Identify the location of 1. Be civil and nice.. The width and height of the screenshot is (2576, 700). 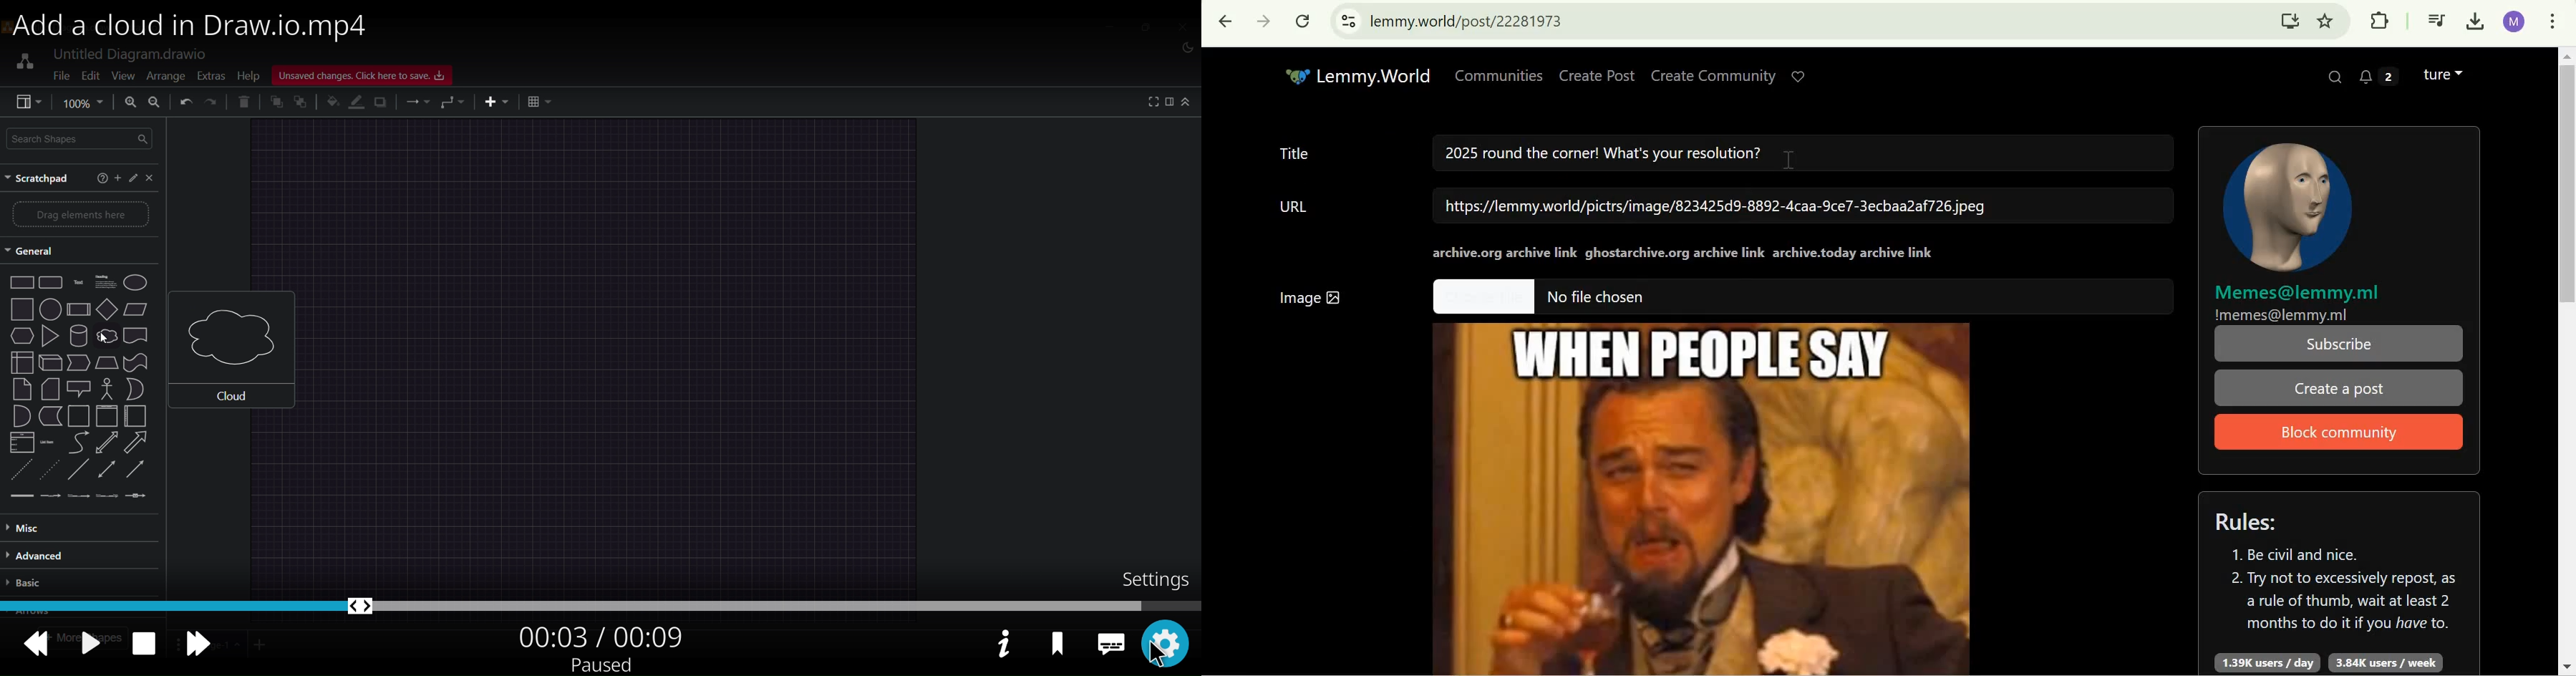
(2304, 555).